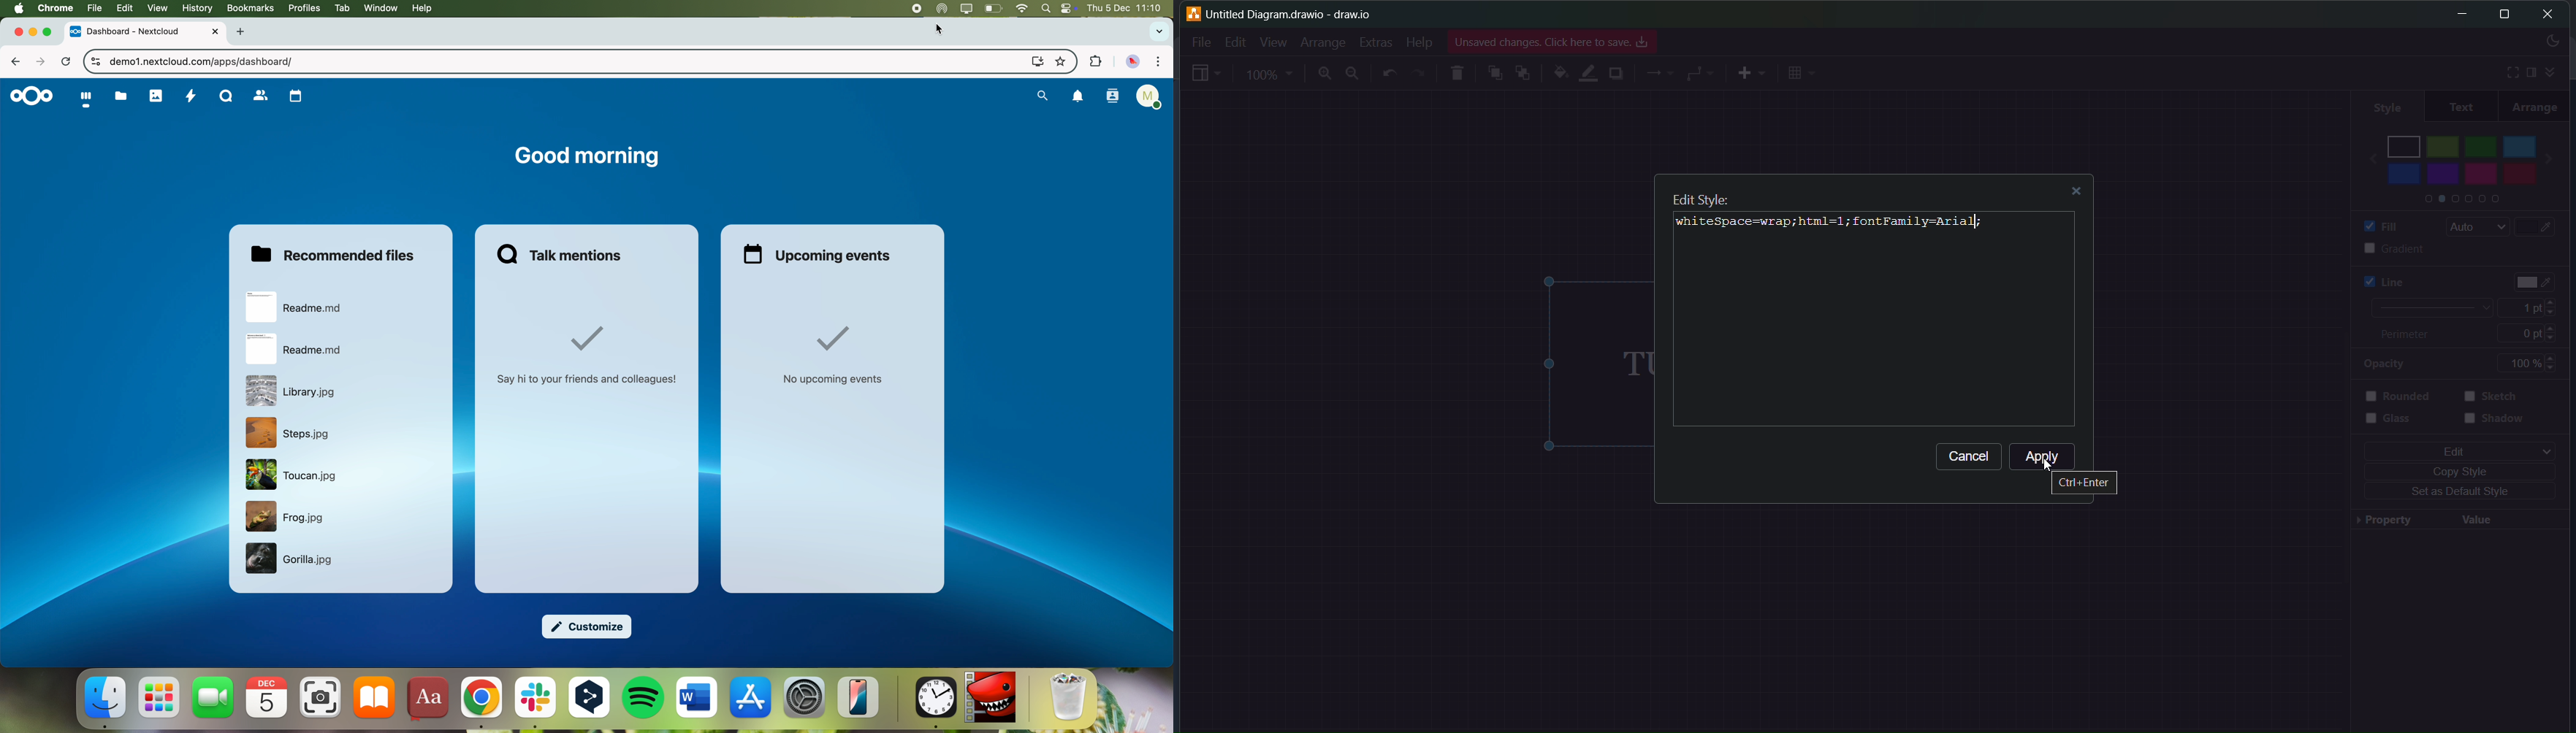 Image resolution: width=2576 pixels, height=756 pixels. I want to click on Arrange, so click(1323, 42).